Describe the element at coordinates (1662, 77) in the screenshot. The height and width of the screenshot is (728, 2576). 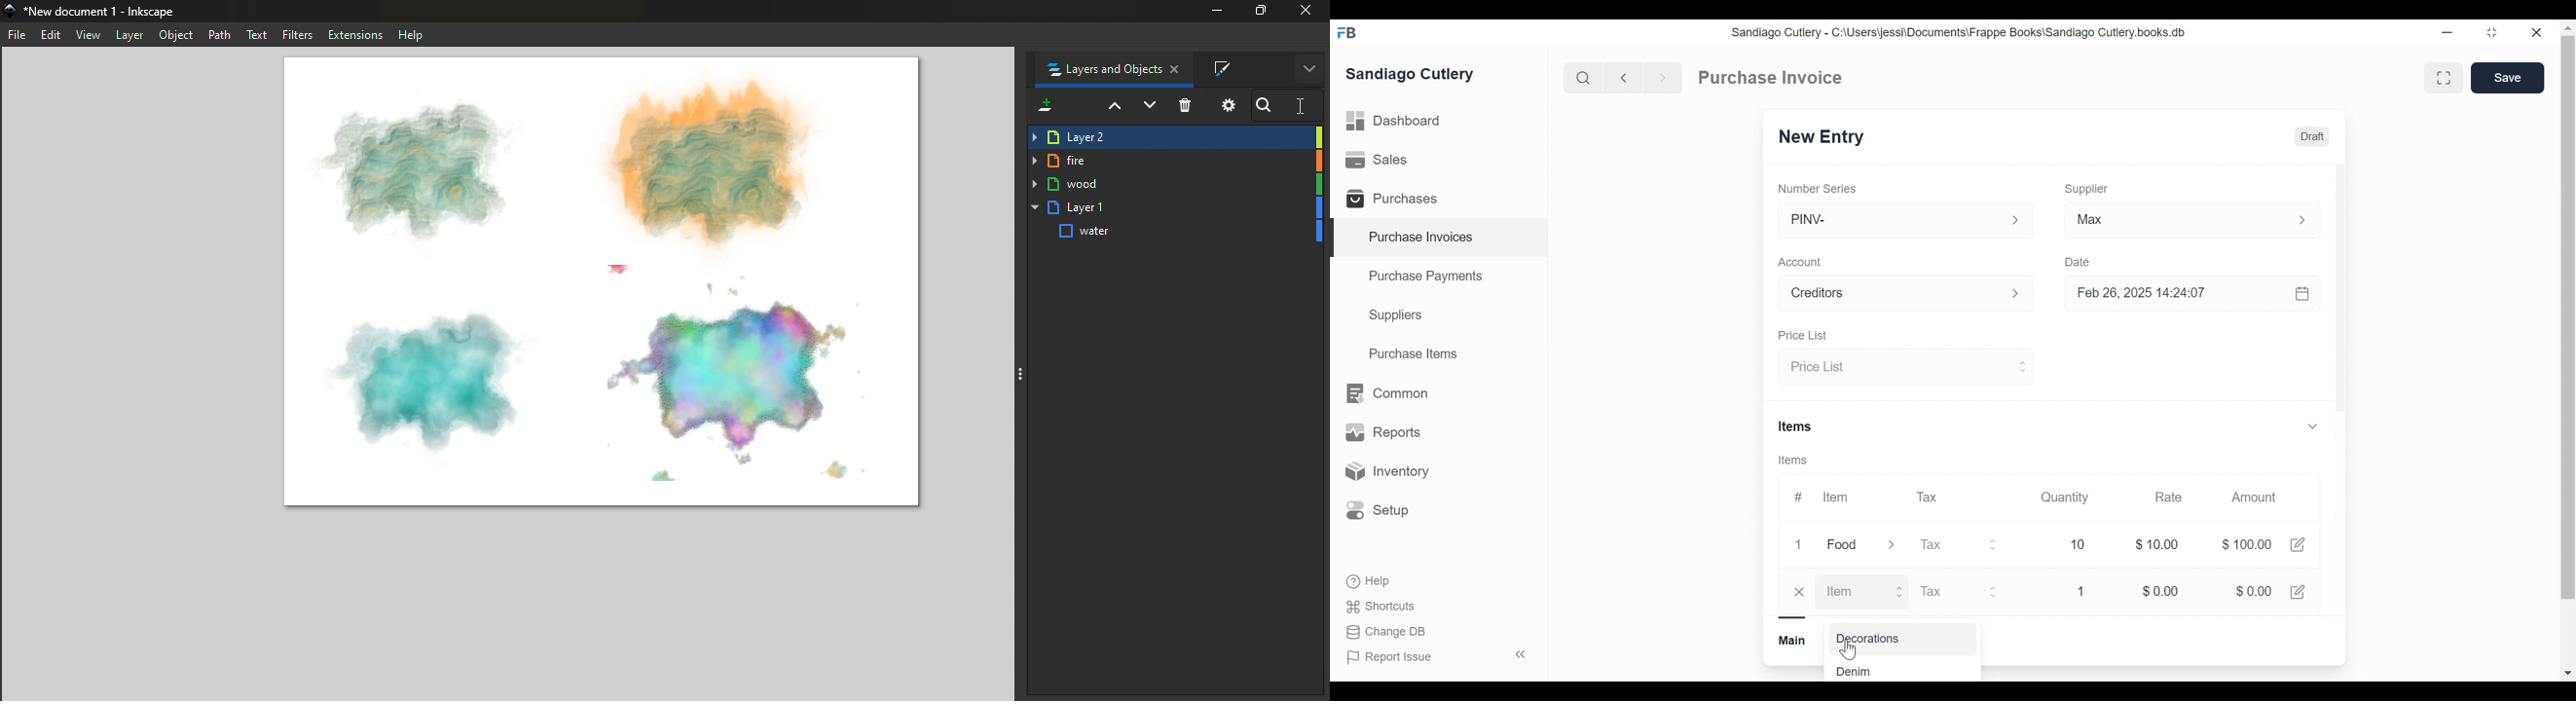
I see `Navigate forward` at that location.